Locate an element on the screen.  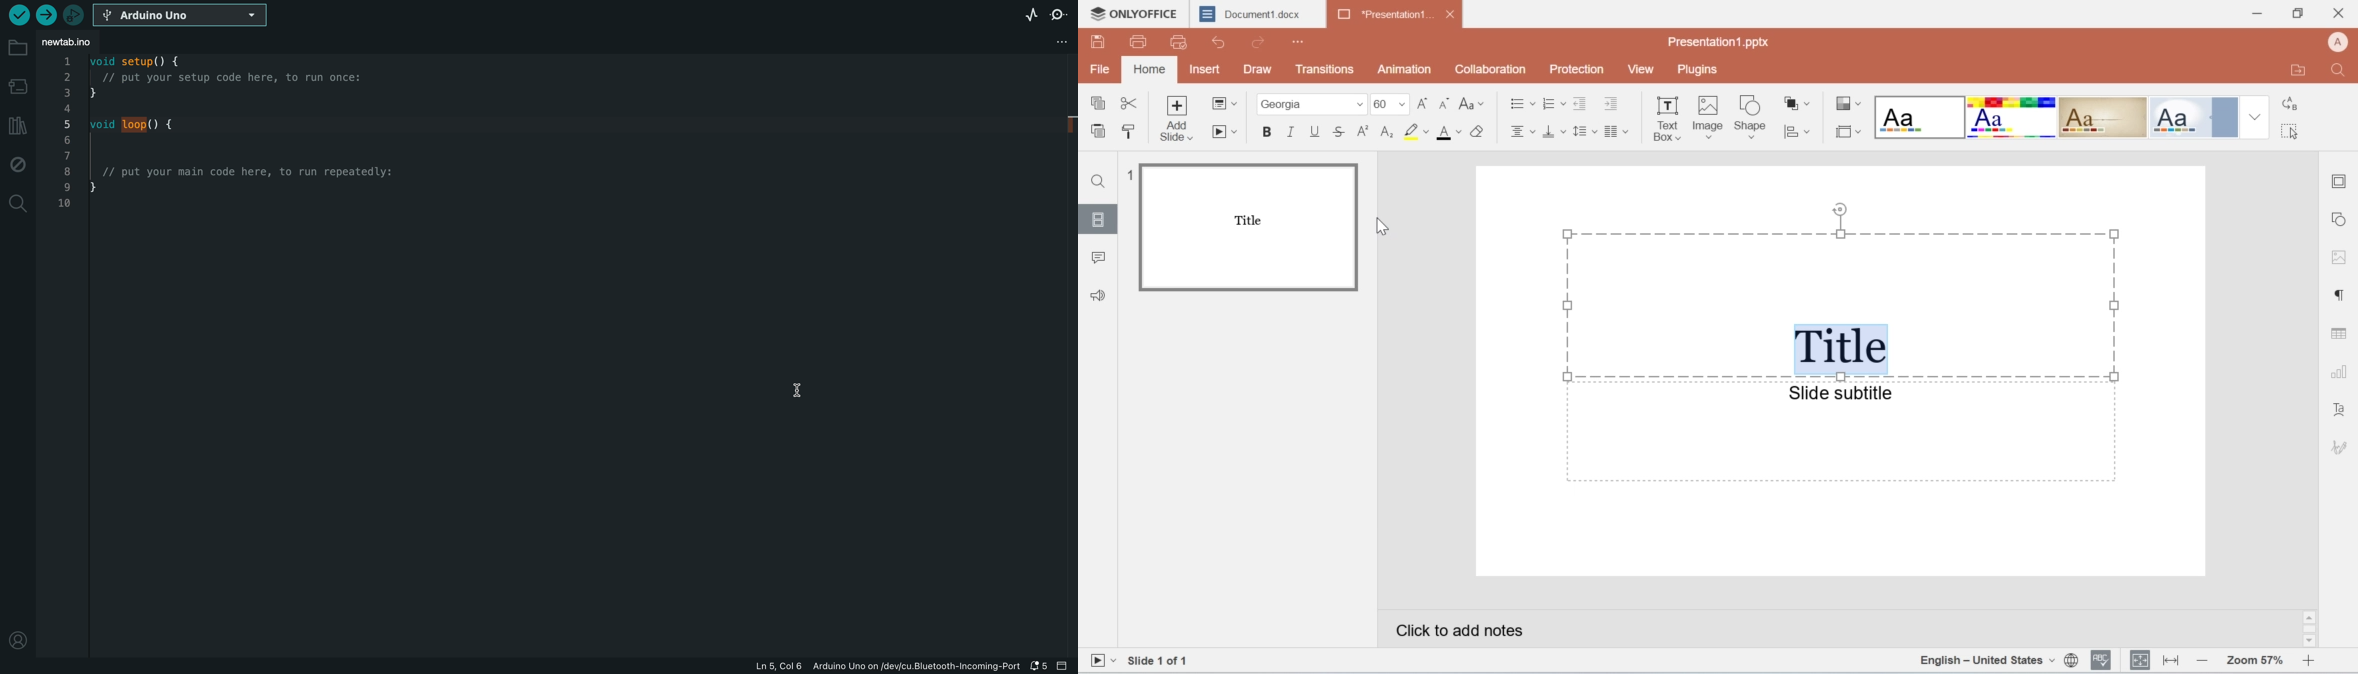
home is located at coordinates (1148, 71).